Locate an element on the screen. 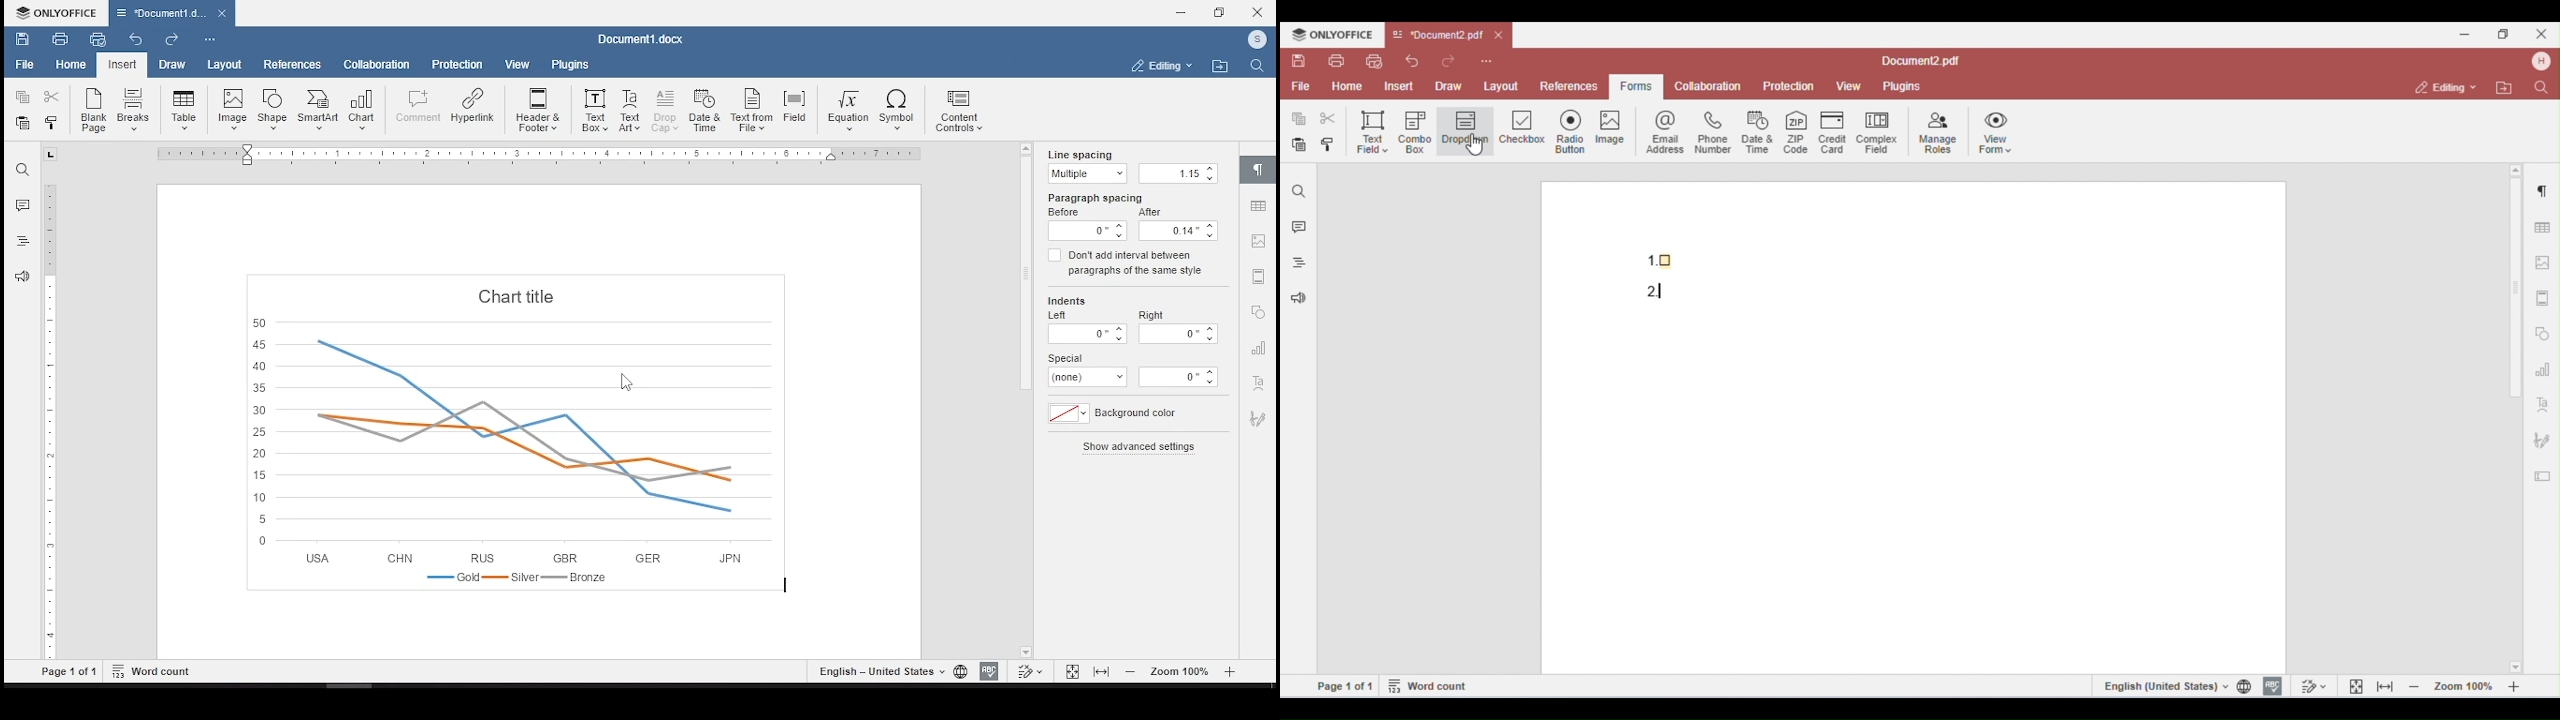 This screenshot has width=2576, height=728. line spacing is located at coordinates (1080, 153).